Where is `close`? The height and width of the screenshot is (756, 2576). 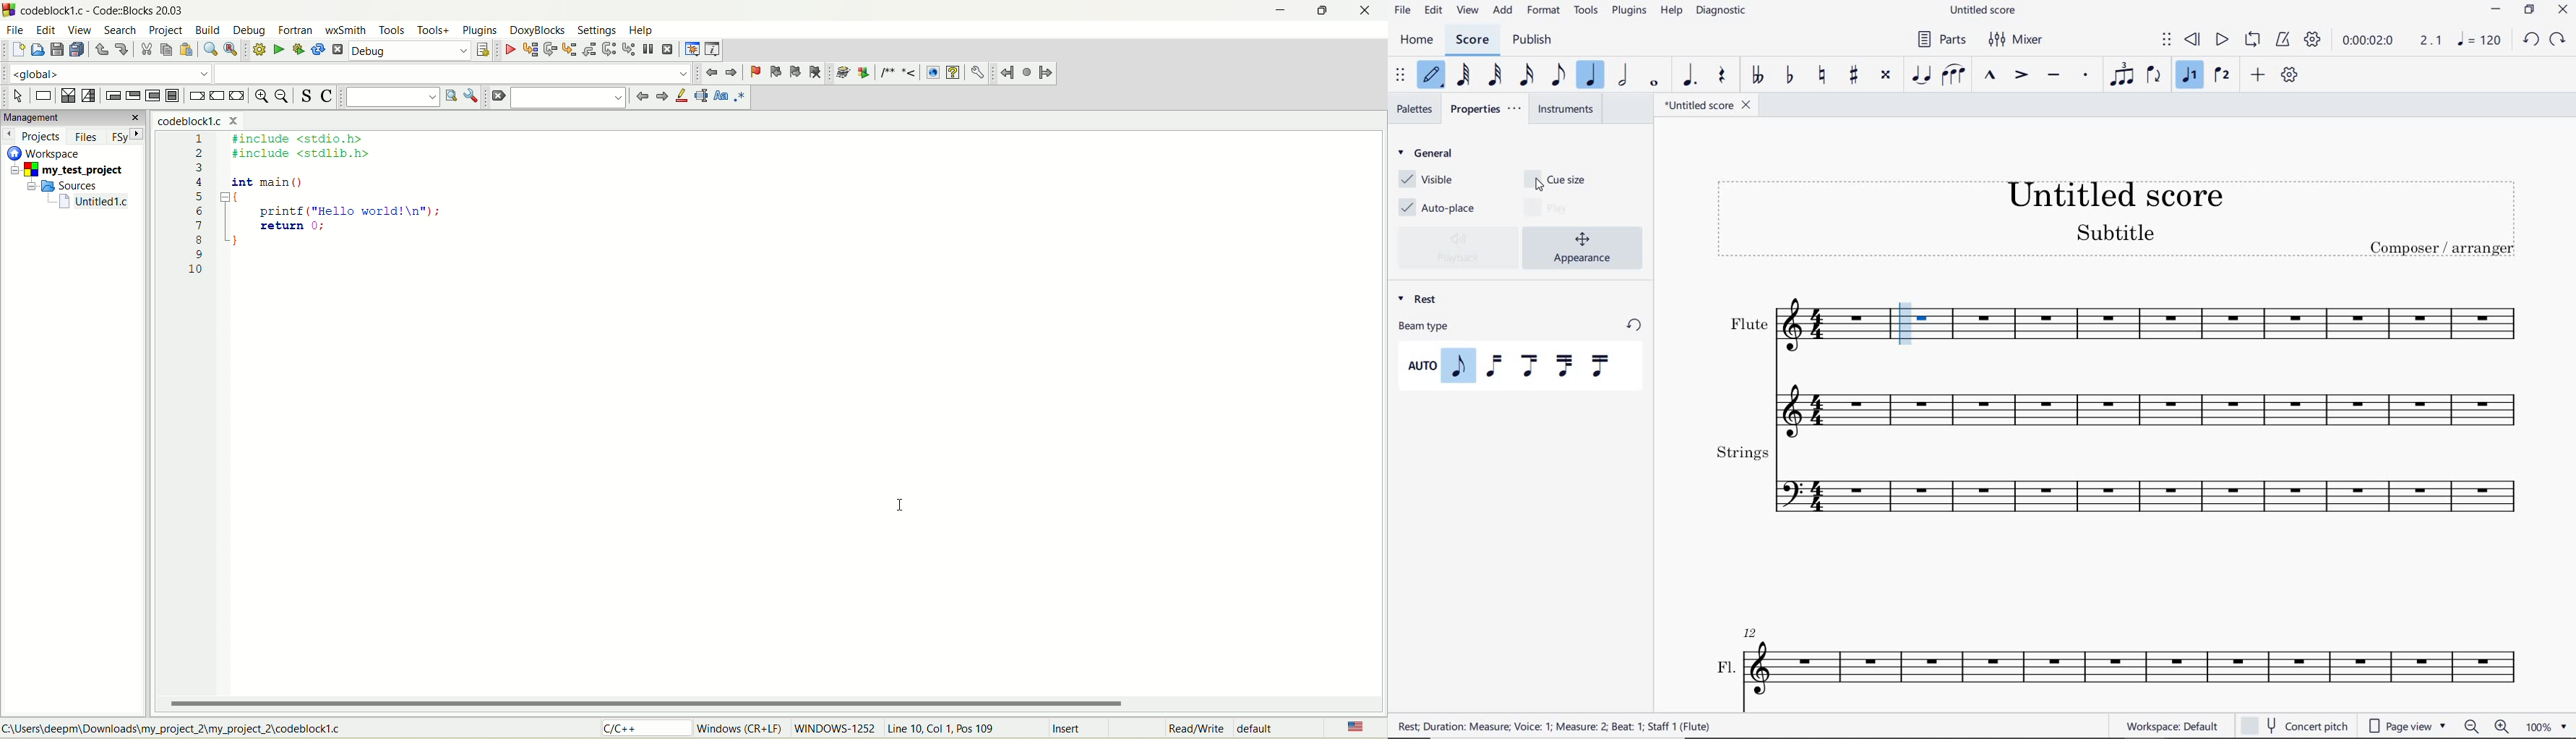 close is located at coordinates (2563, 11).